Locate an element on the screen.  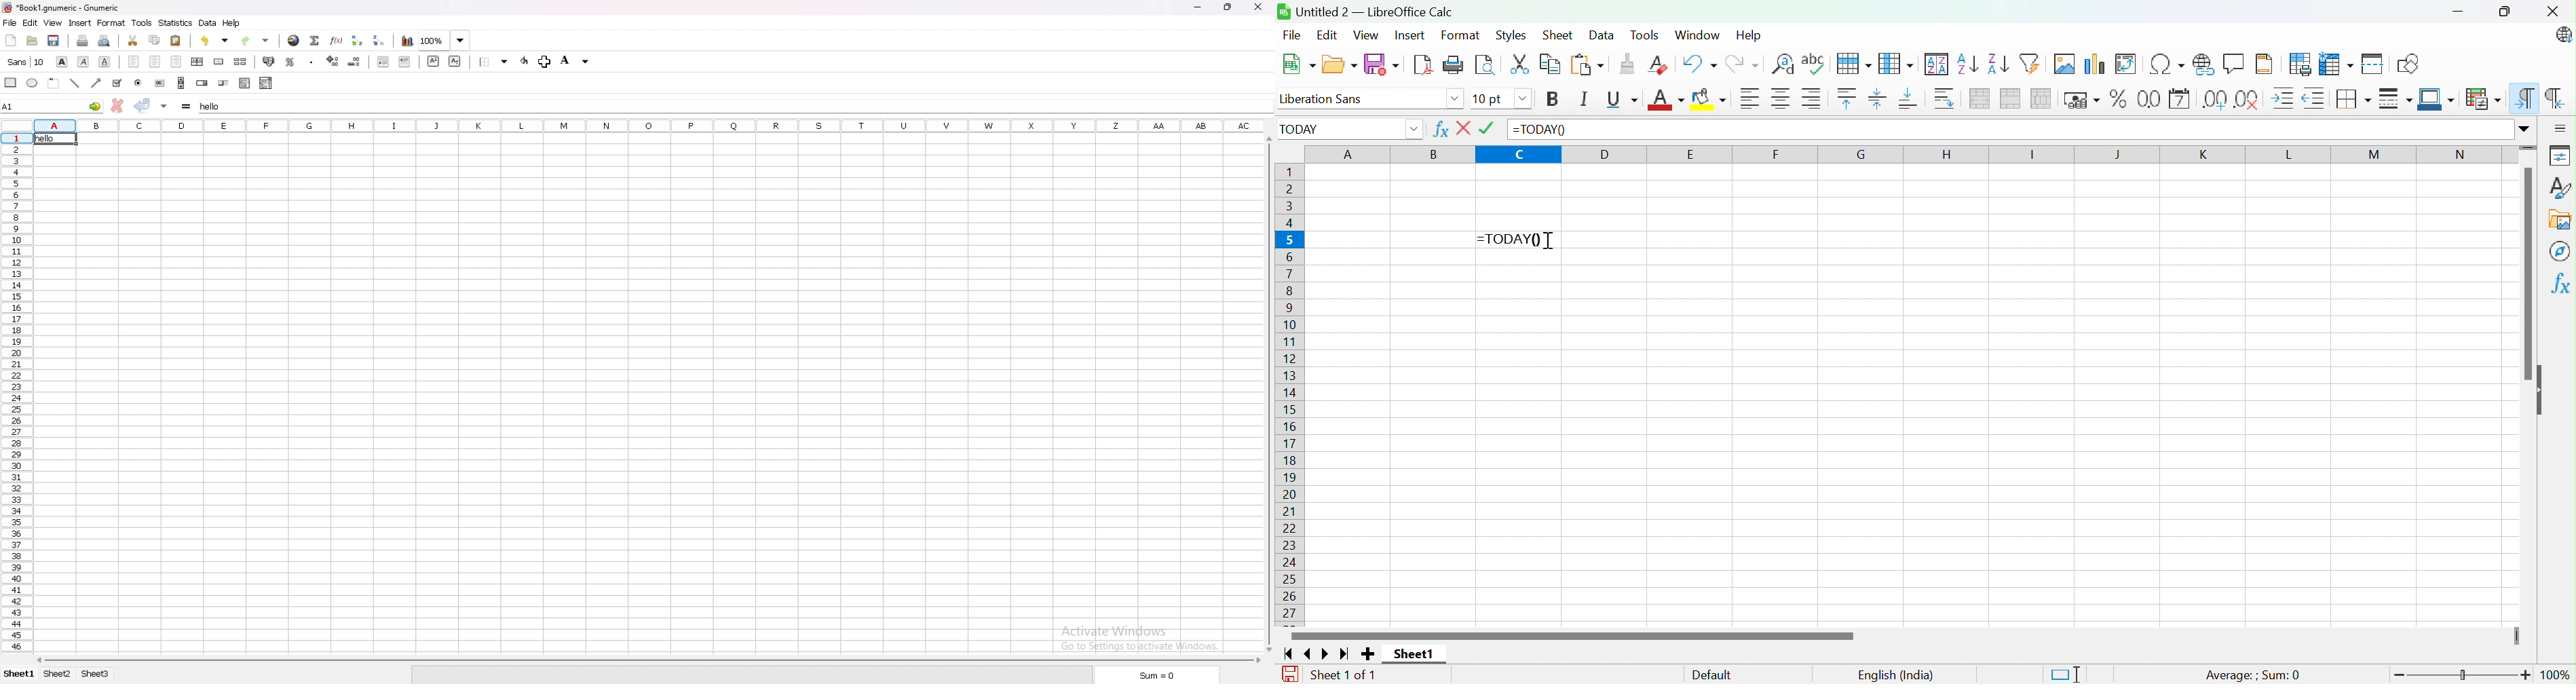
Drop down is located at coordinates (1413, 130).